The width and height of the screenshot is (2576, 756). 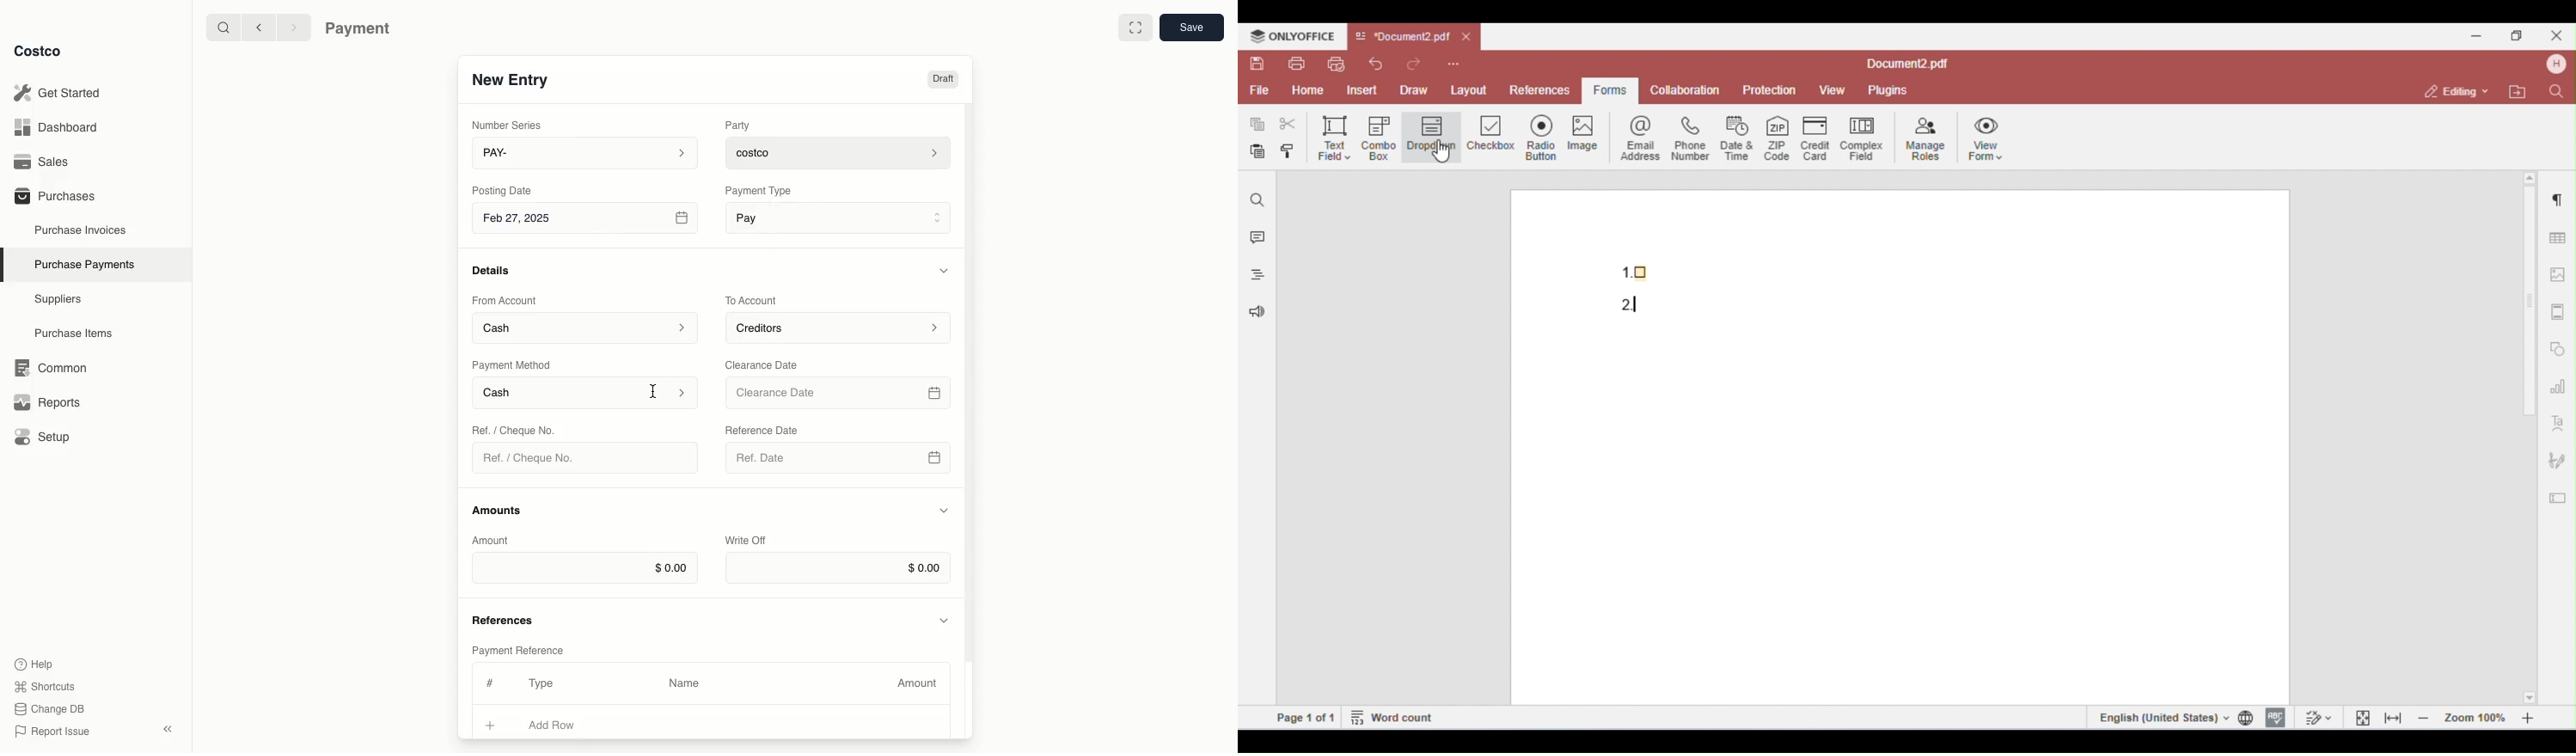 I want to click on ‘Payment Type, so click(x=757, y=190).